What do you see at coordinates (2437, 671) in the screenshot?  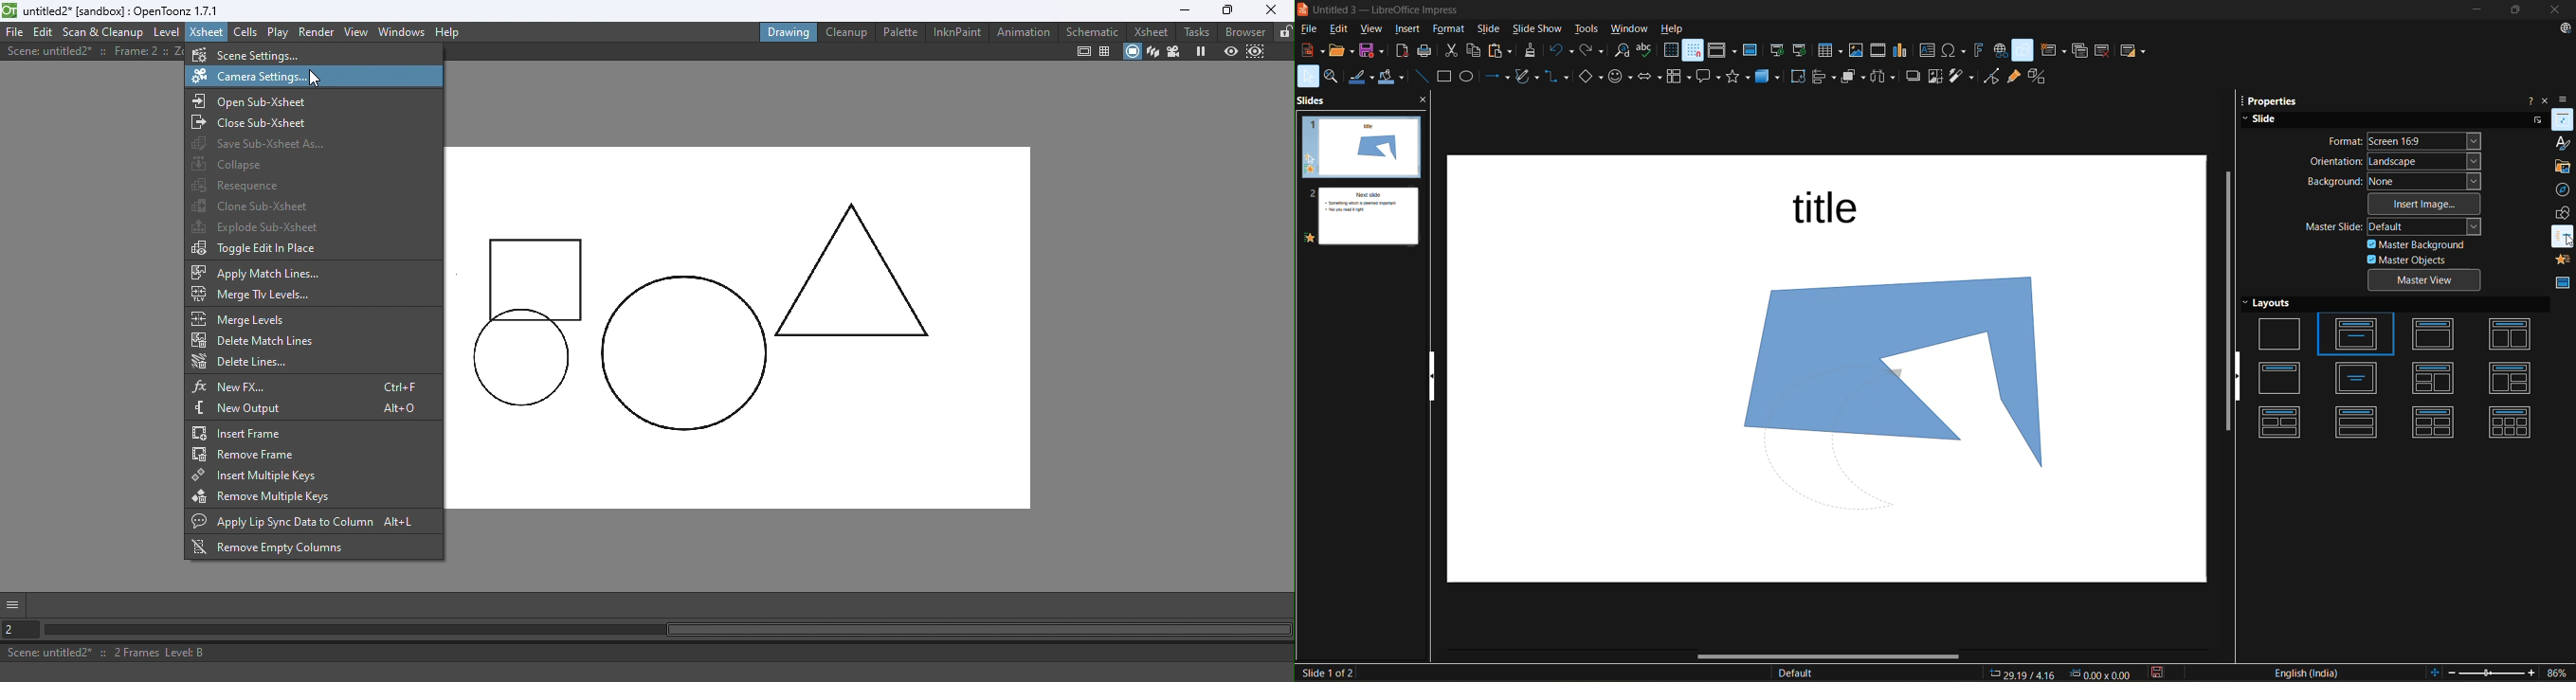 I see `fit to slide` at bounding box center [2437, 671].